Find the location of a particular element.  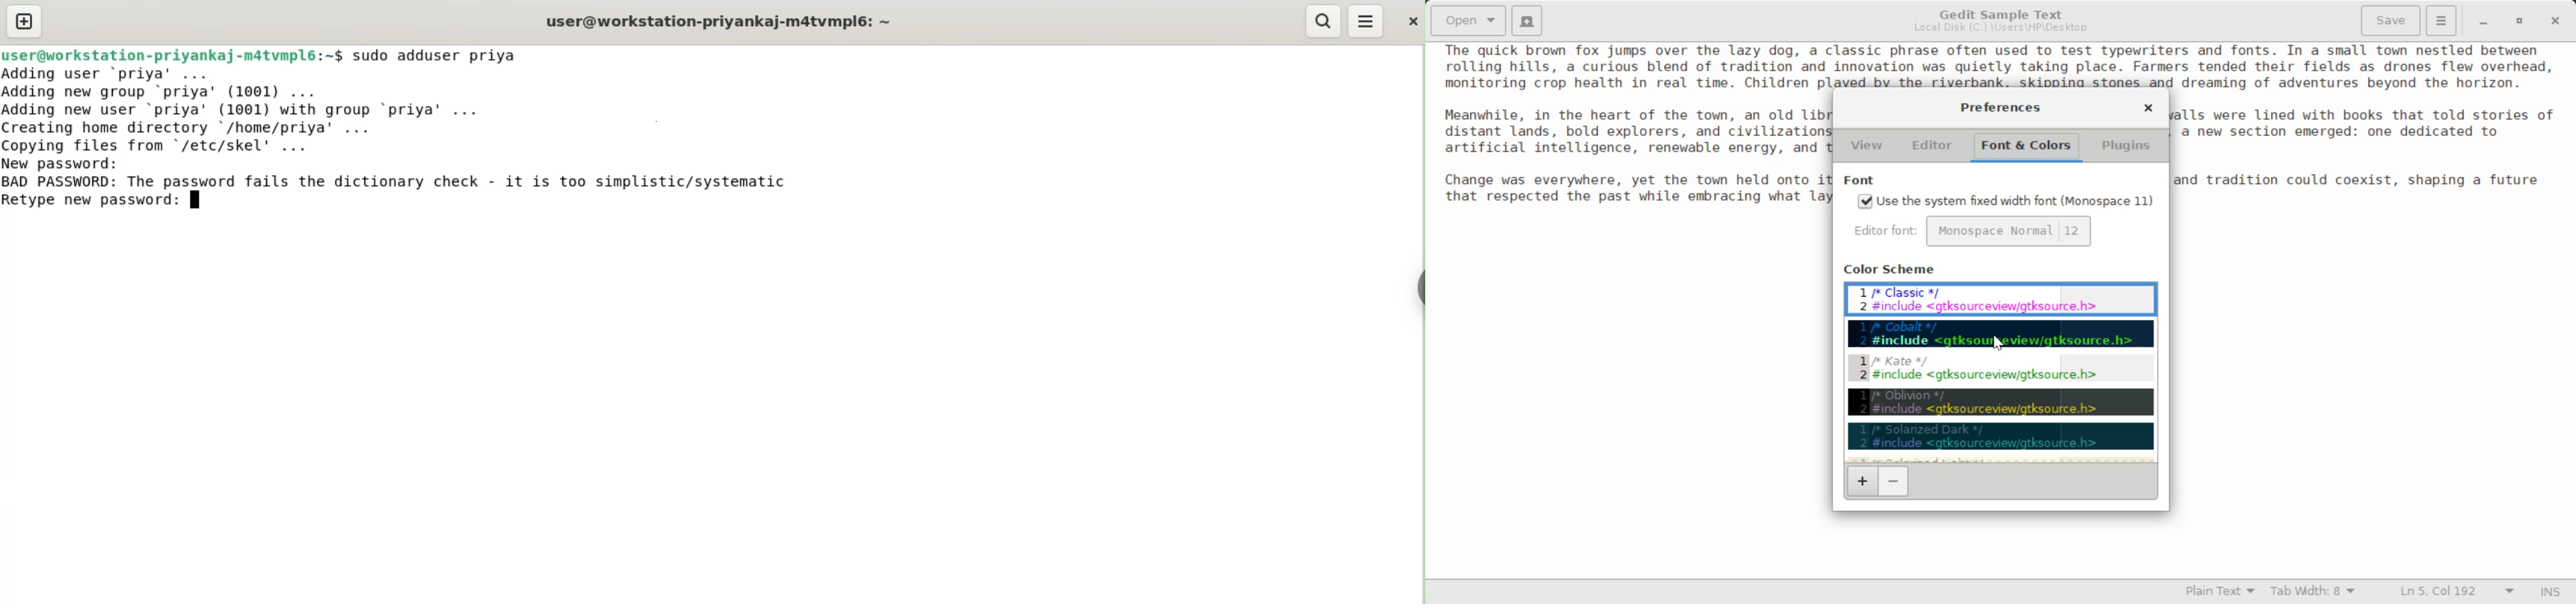

View Tab Selected is located at coordinates (1867, 147).